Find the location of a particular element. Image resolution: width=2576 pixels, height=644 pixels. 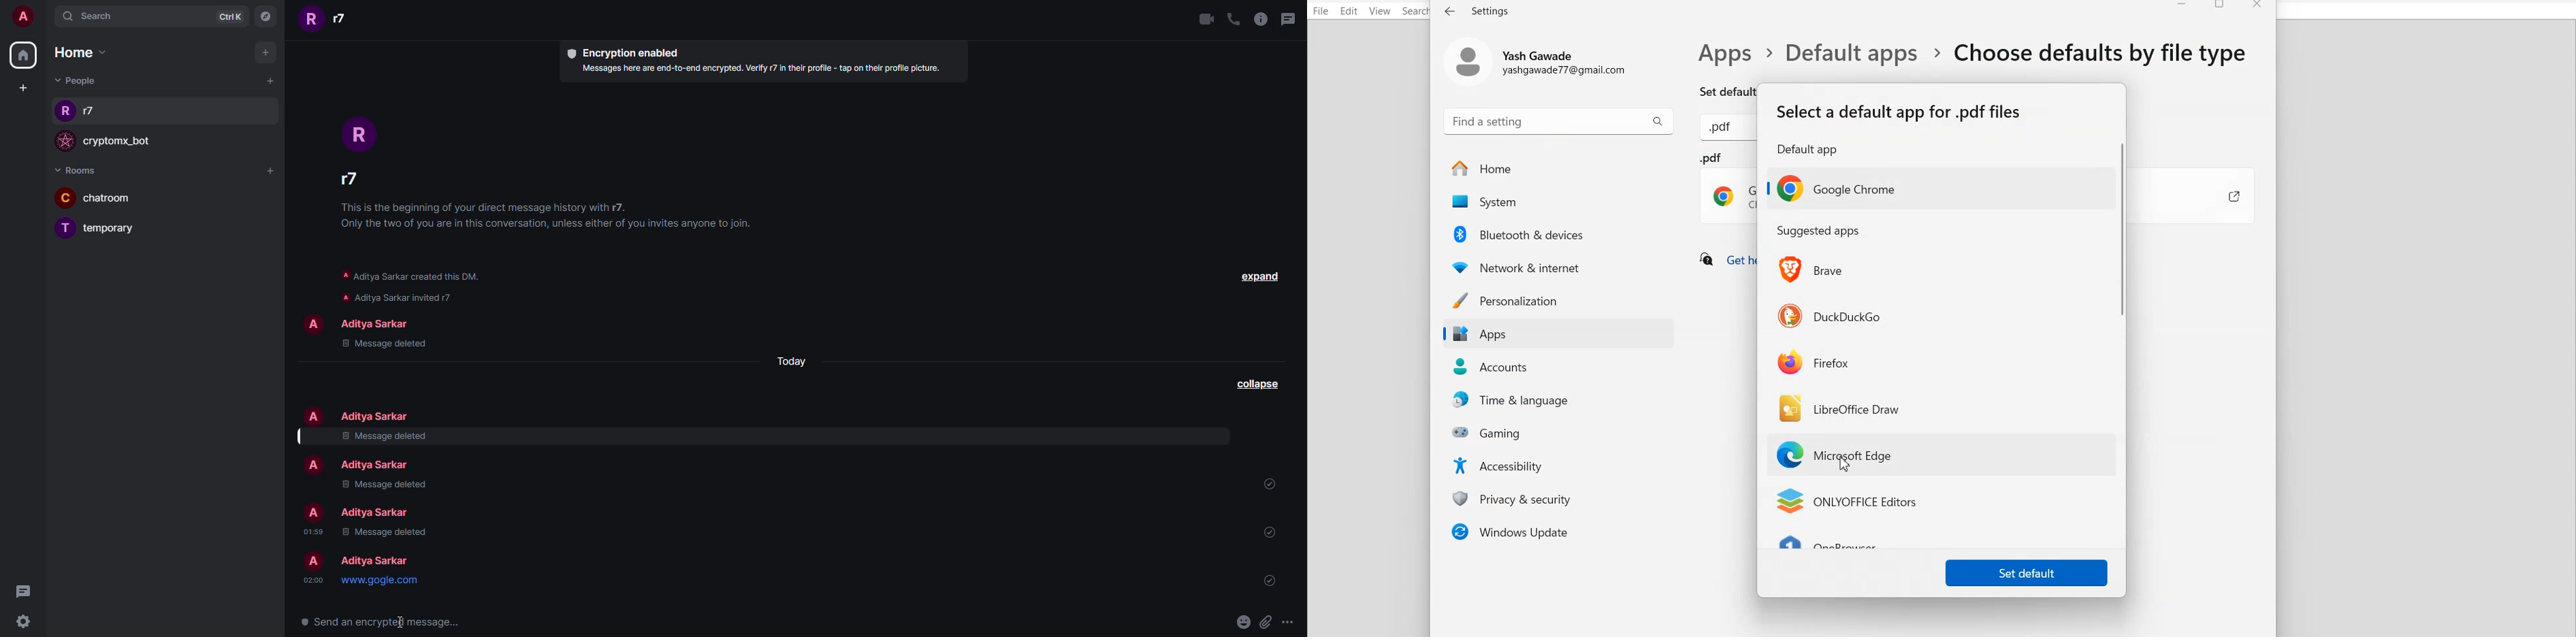

Time & Language is located at coordinates (1562, 400).